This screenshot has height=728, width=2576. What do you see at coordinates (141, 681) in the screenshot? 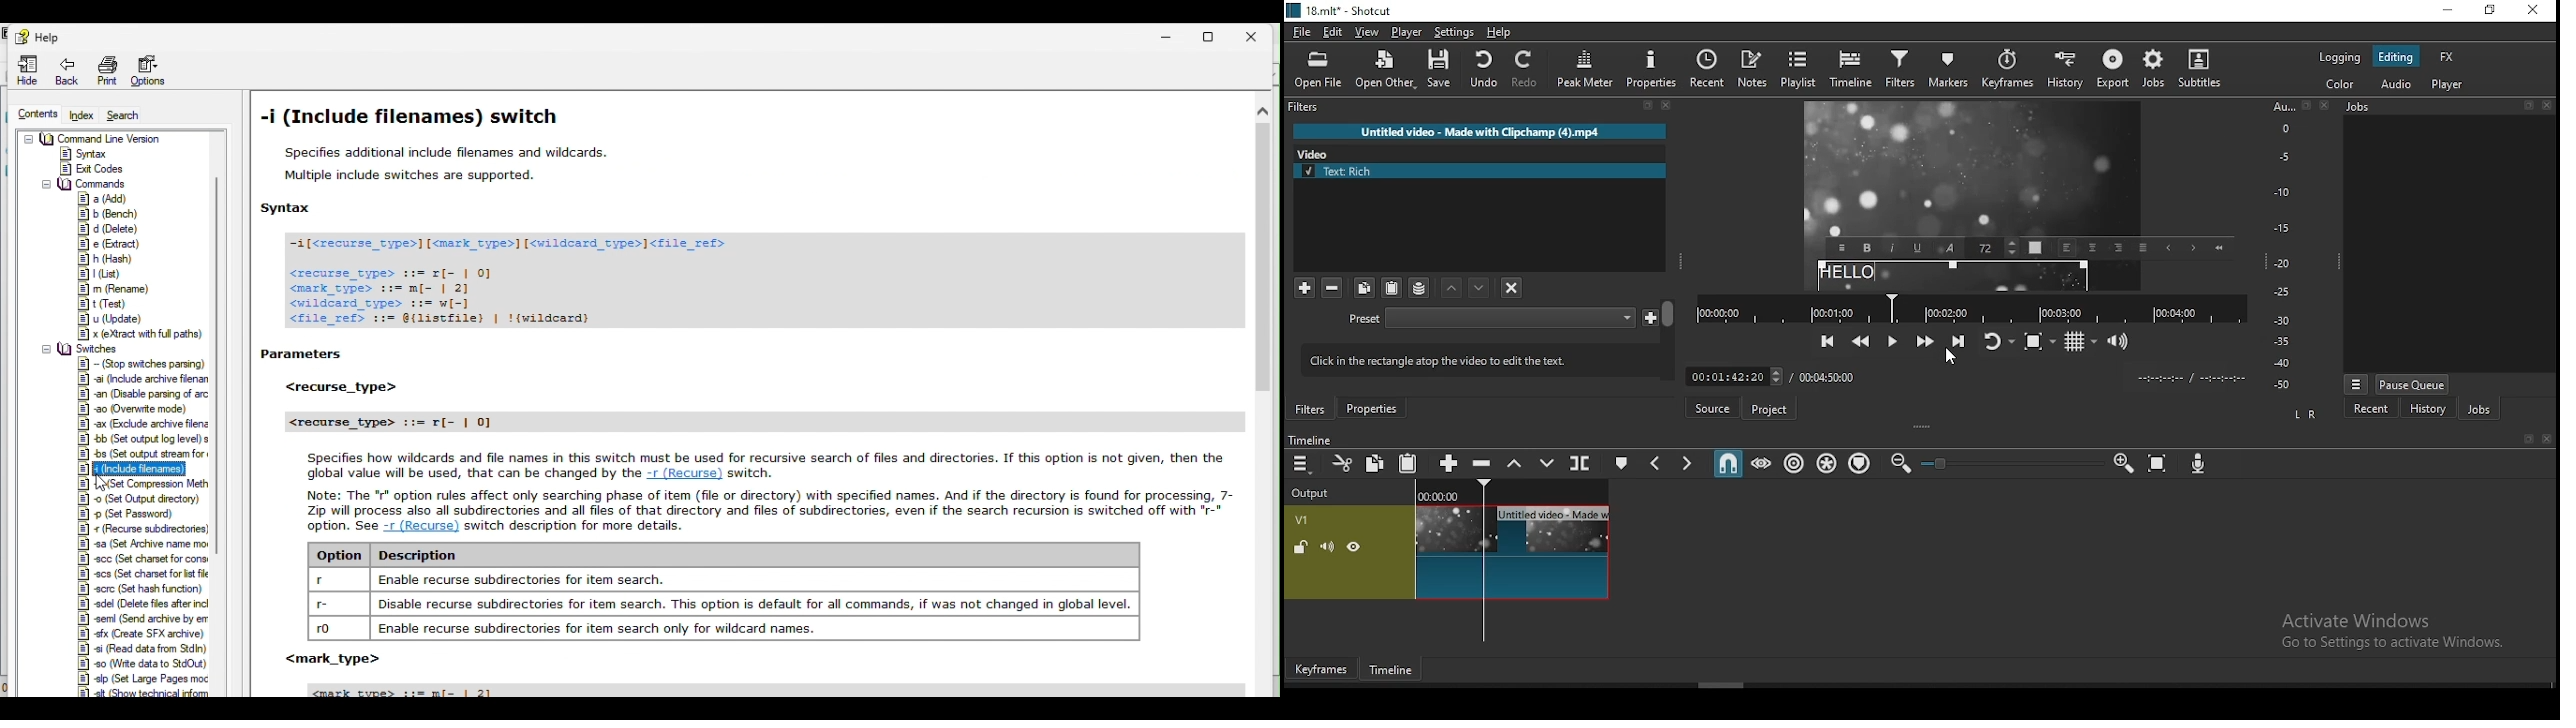
I see `set large pages mode` at bounding box center [141, 681].